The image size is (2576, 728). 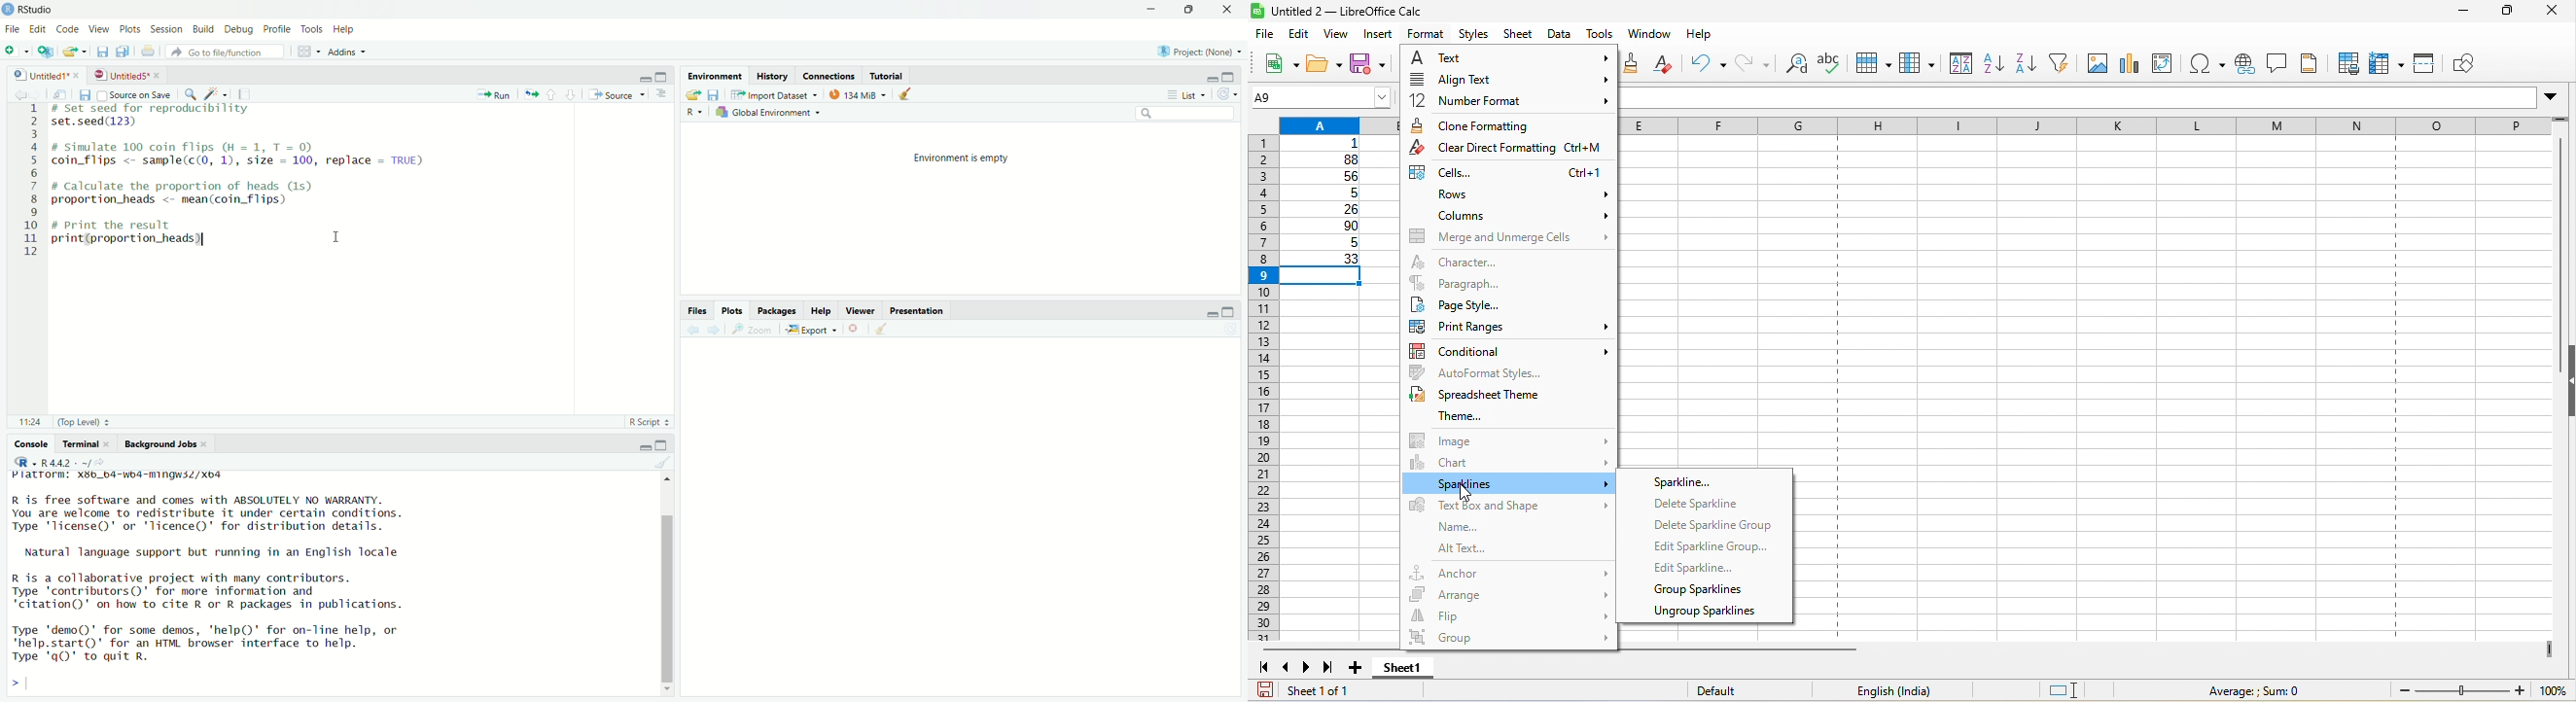 What do you see at coordinates (716, 76) in the screenshot?
I see `Environment` at bounding box center [716, 76].